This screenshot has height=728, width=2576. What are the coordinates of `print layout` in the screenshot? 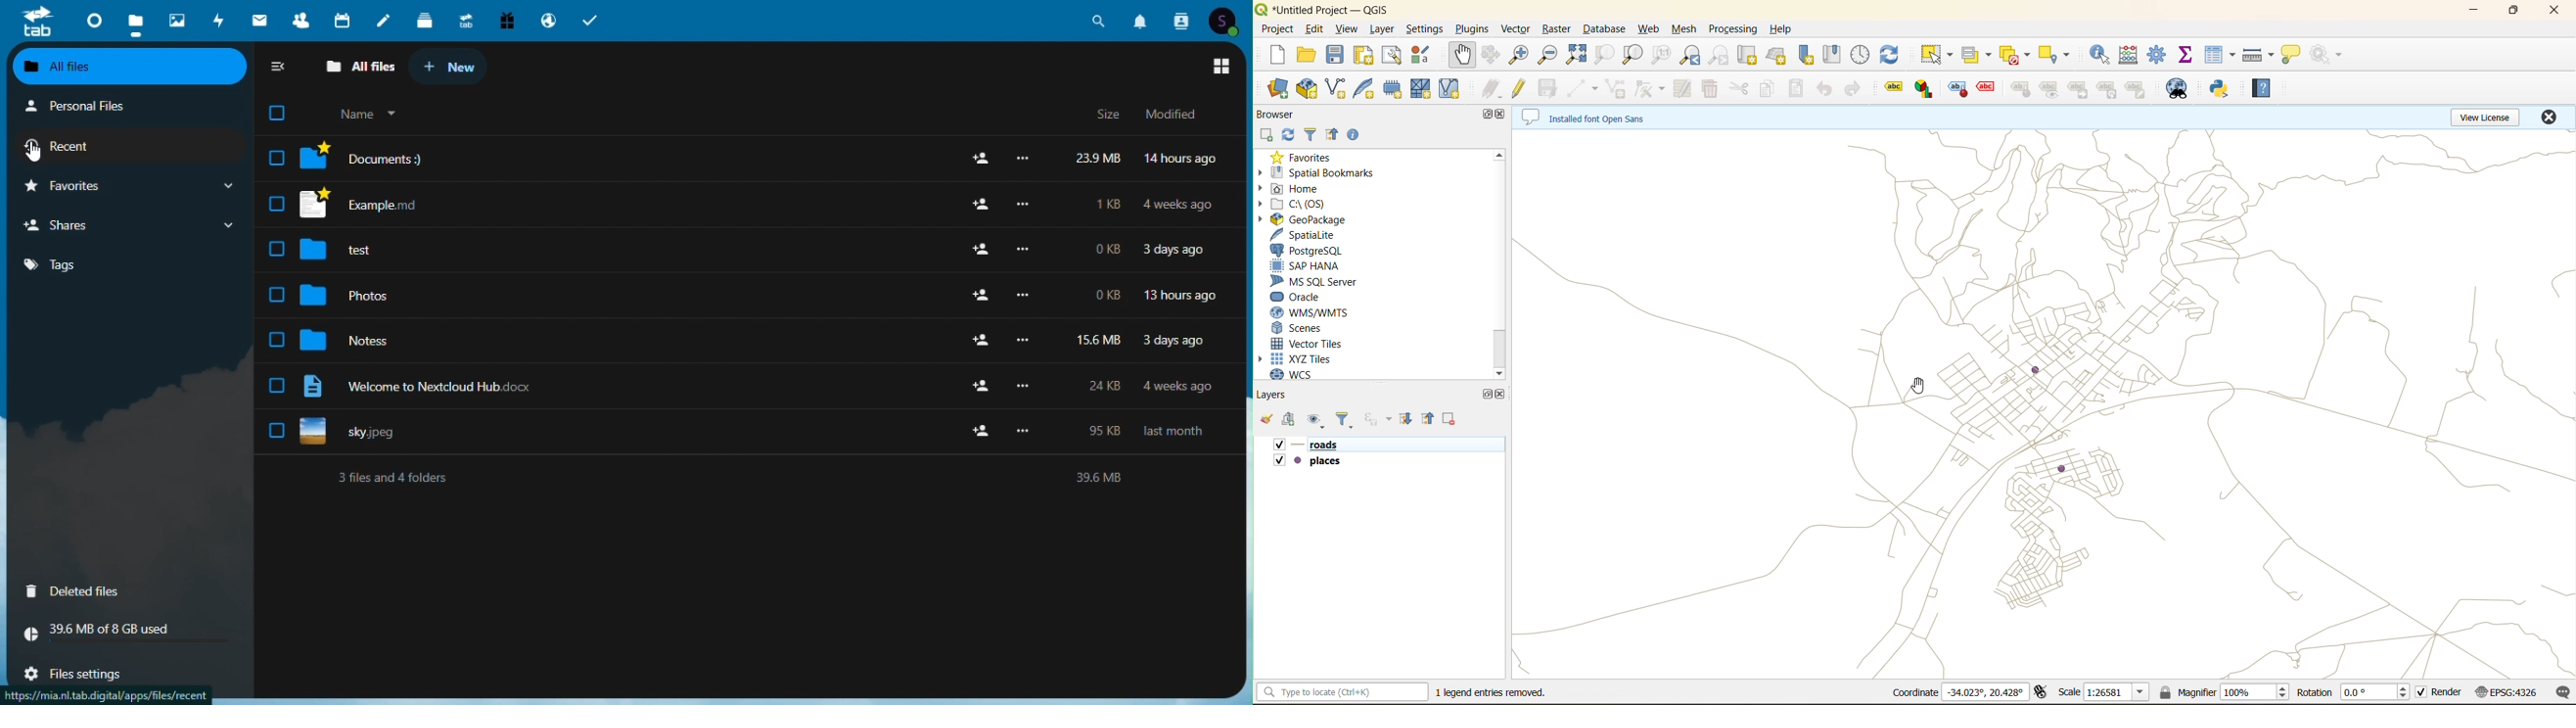 It's located at (1365, 57).